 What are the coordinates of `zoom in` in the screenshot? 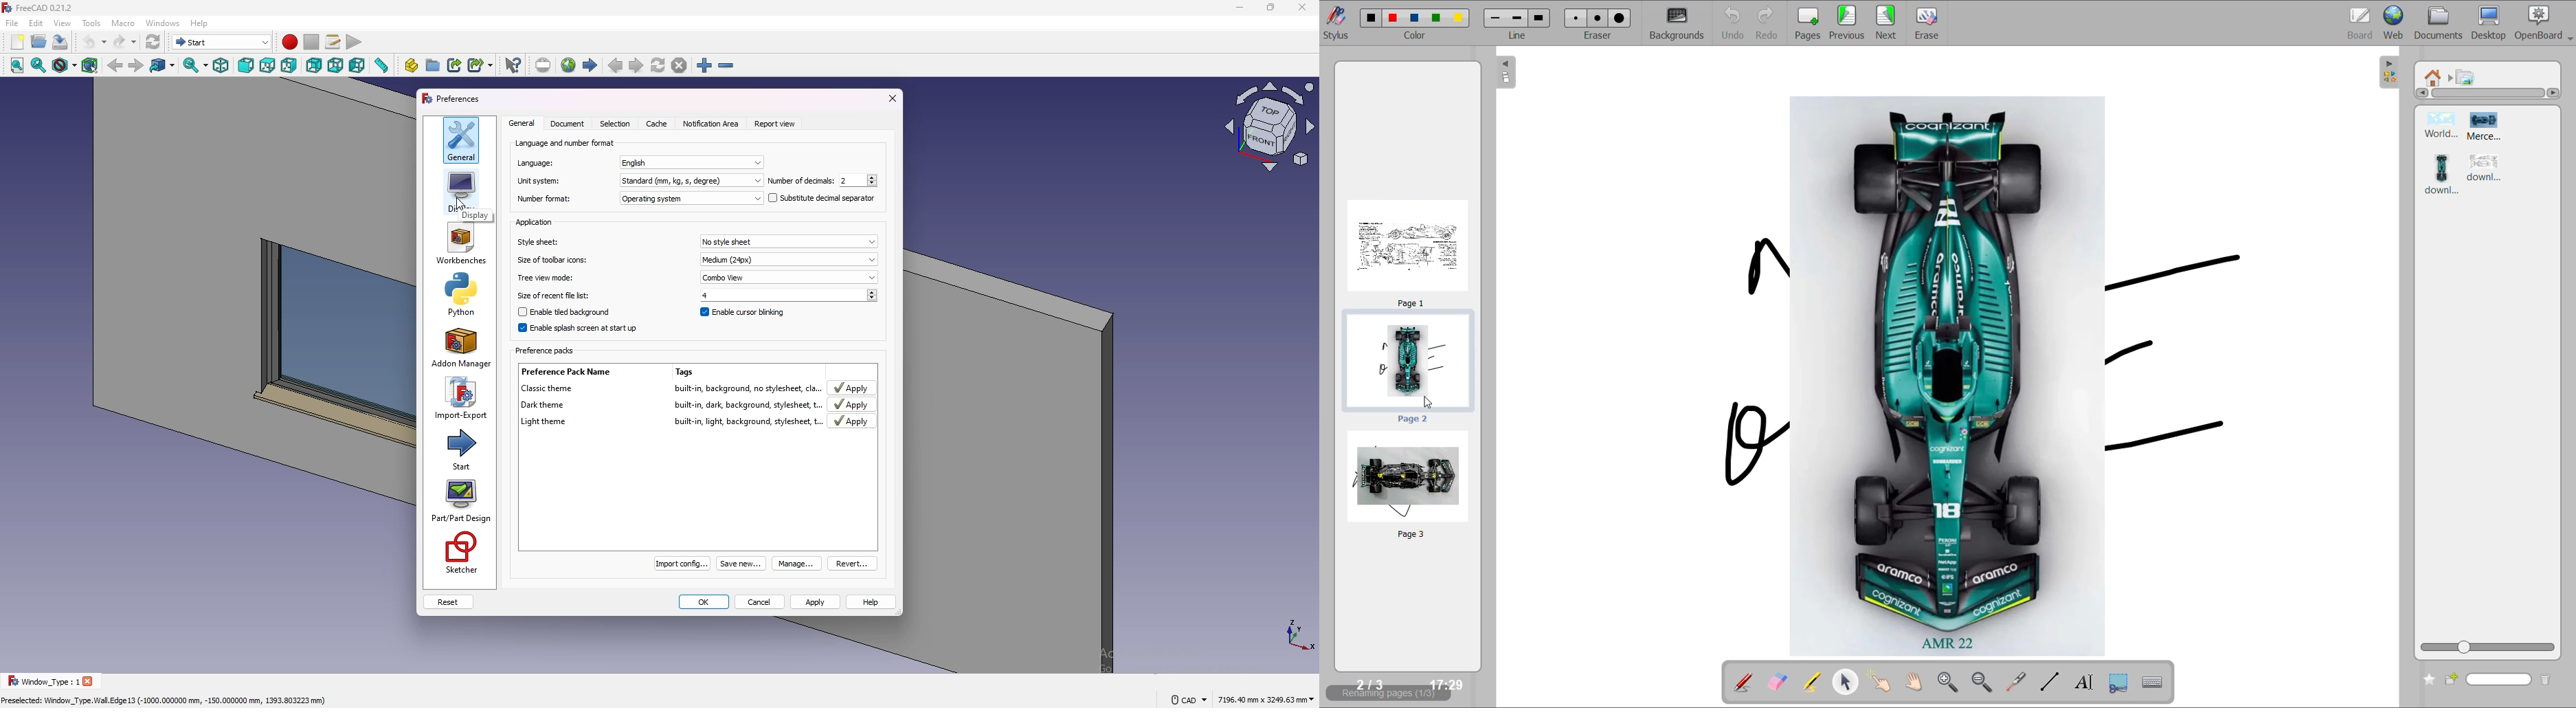 It's located at (704, 66).